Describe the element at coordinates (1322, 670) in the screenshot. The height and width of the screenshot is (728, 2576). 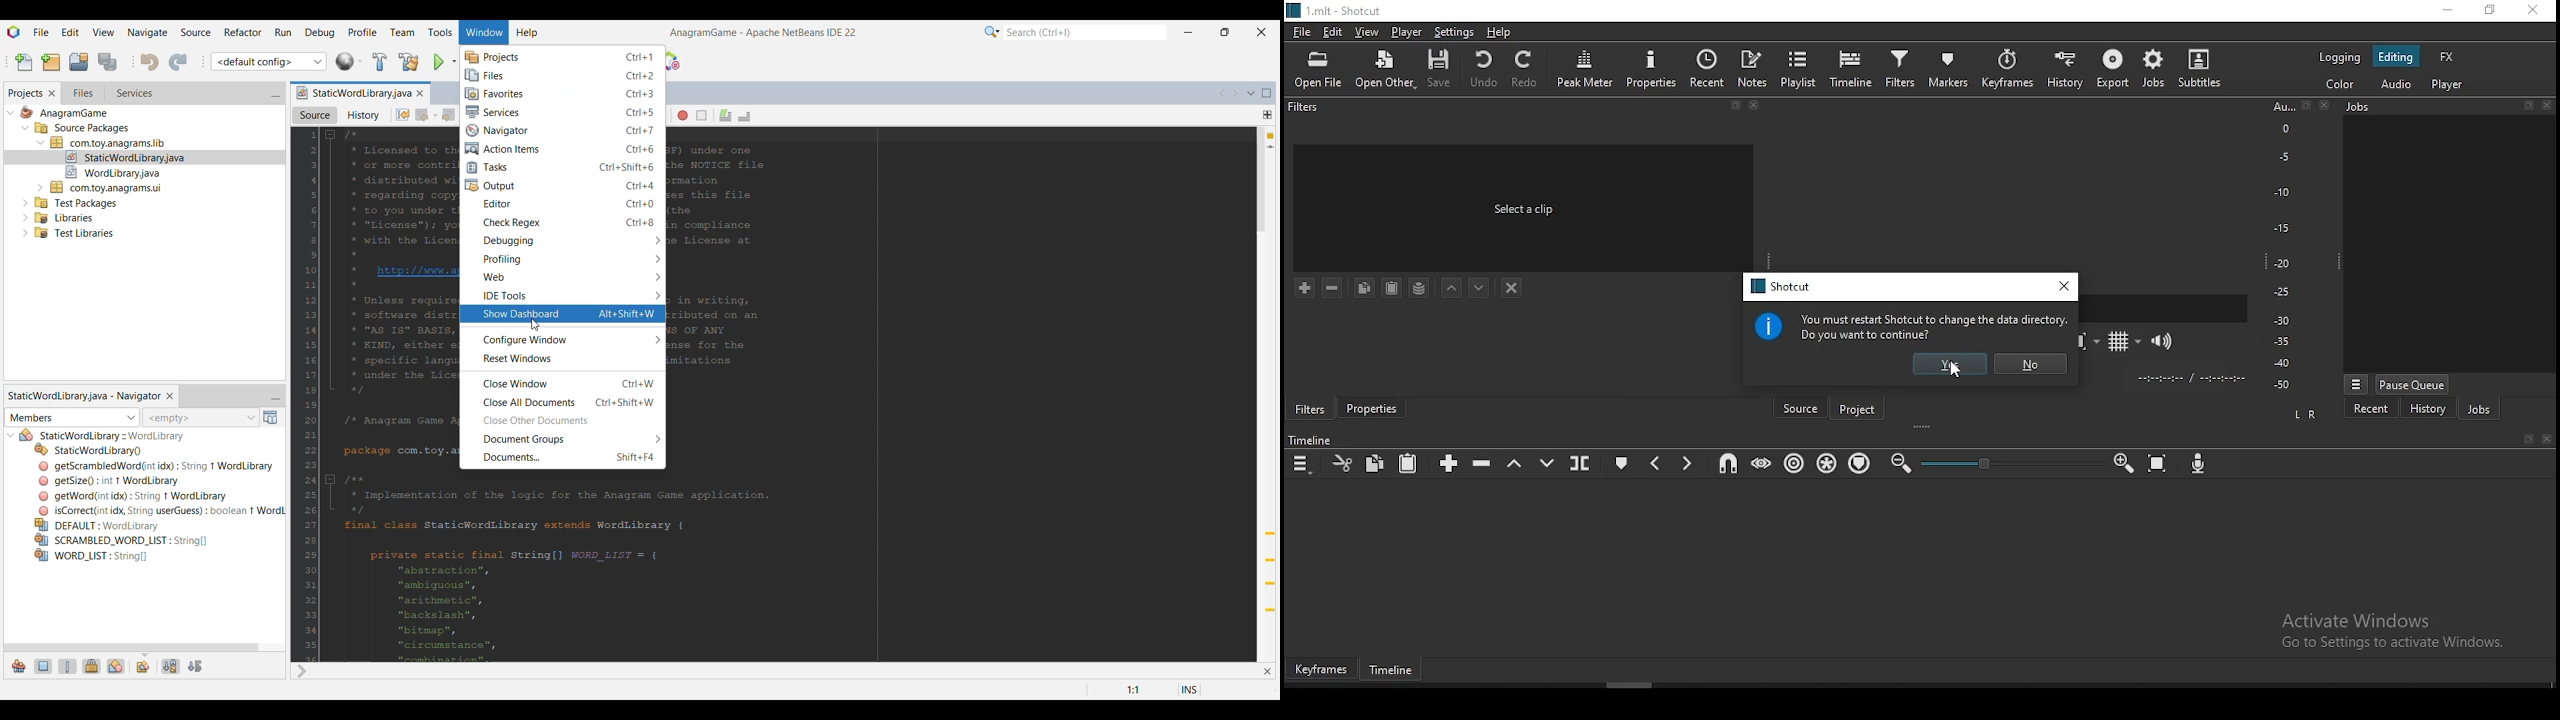
I see `keyframes` at that location.